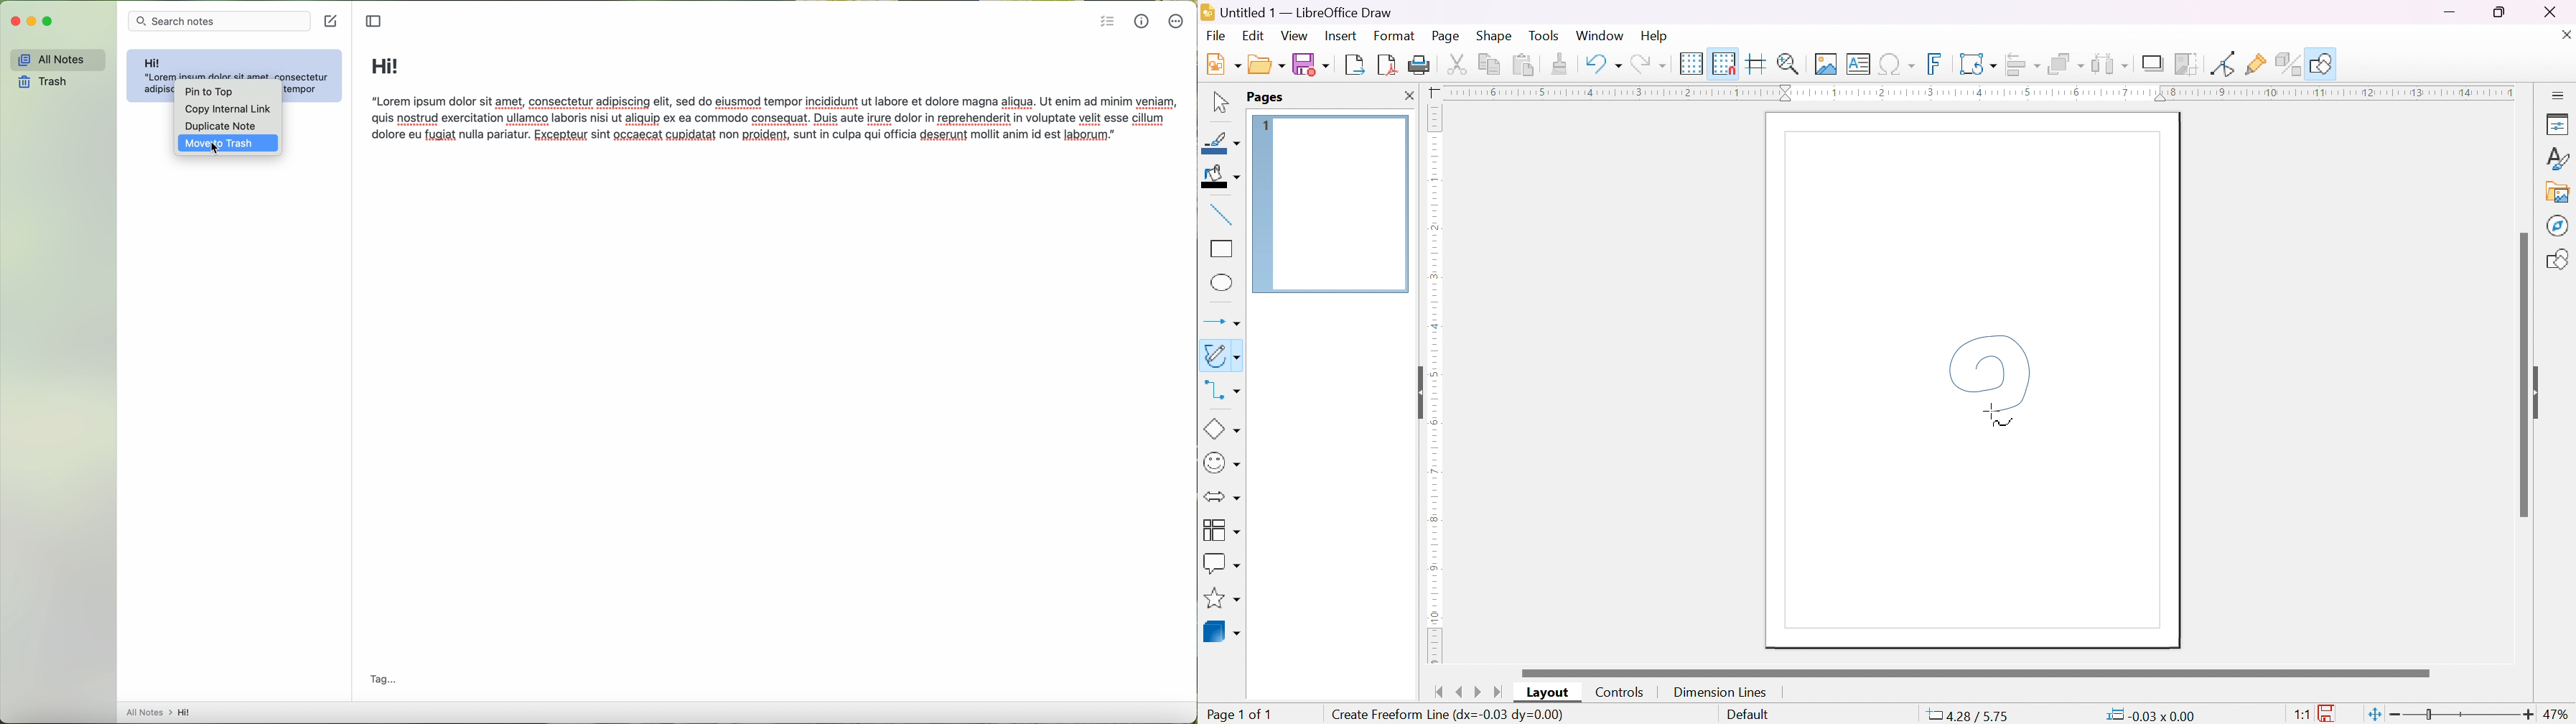  Describe the element at coordinates (2558, 158) in the screenshot. I see `styles` at that location.